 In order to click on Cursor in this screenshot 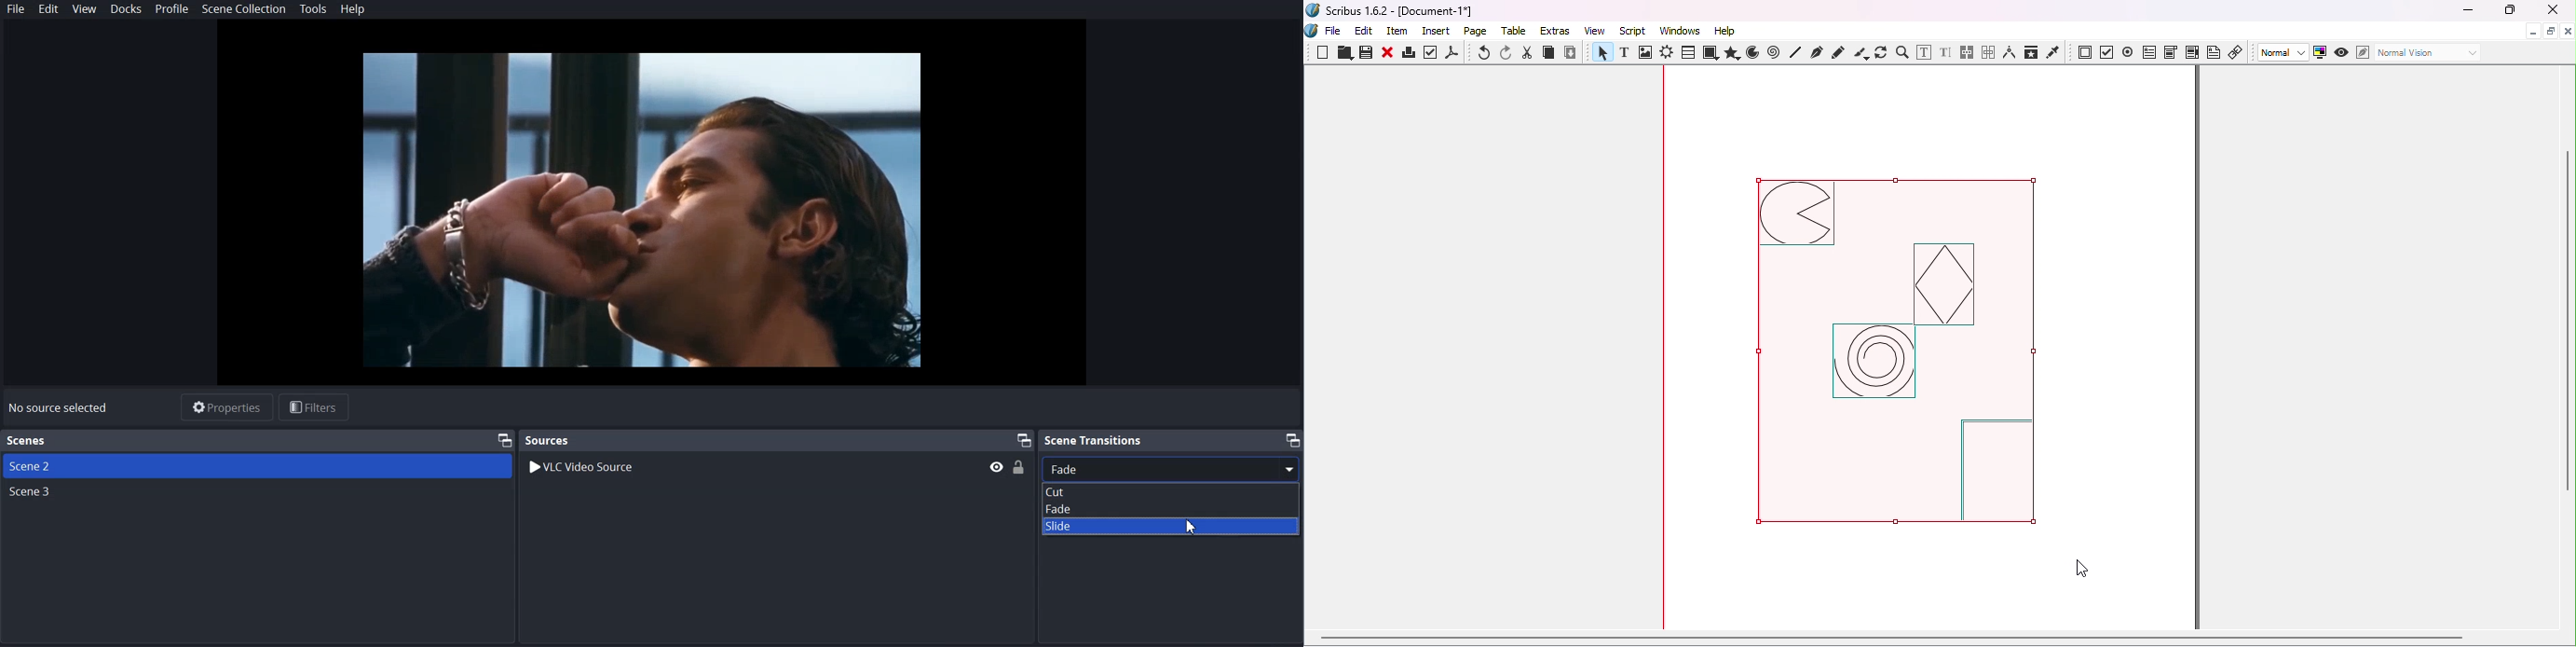, I will do `click(2087, 571)`.